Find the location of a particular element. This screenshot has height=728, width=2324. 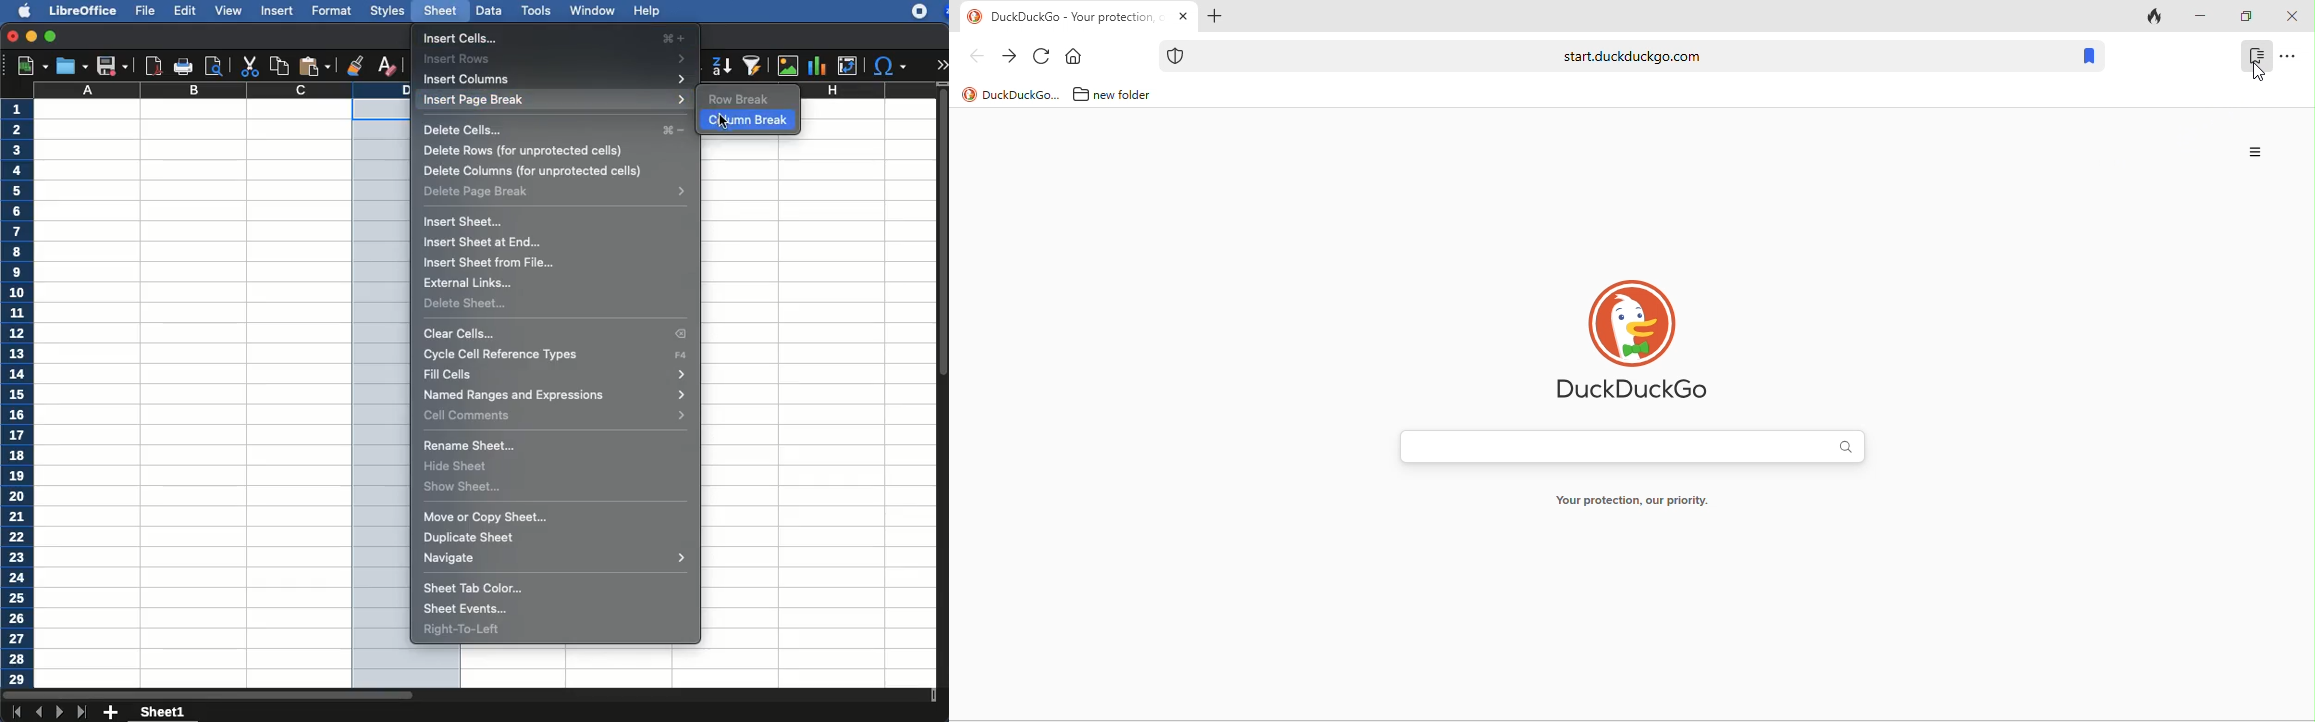

format is located at coordinates (332, 11).